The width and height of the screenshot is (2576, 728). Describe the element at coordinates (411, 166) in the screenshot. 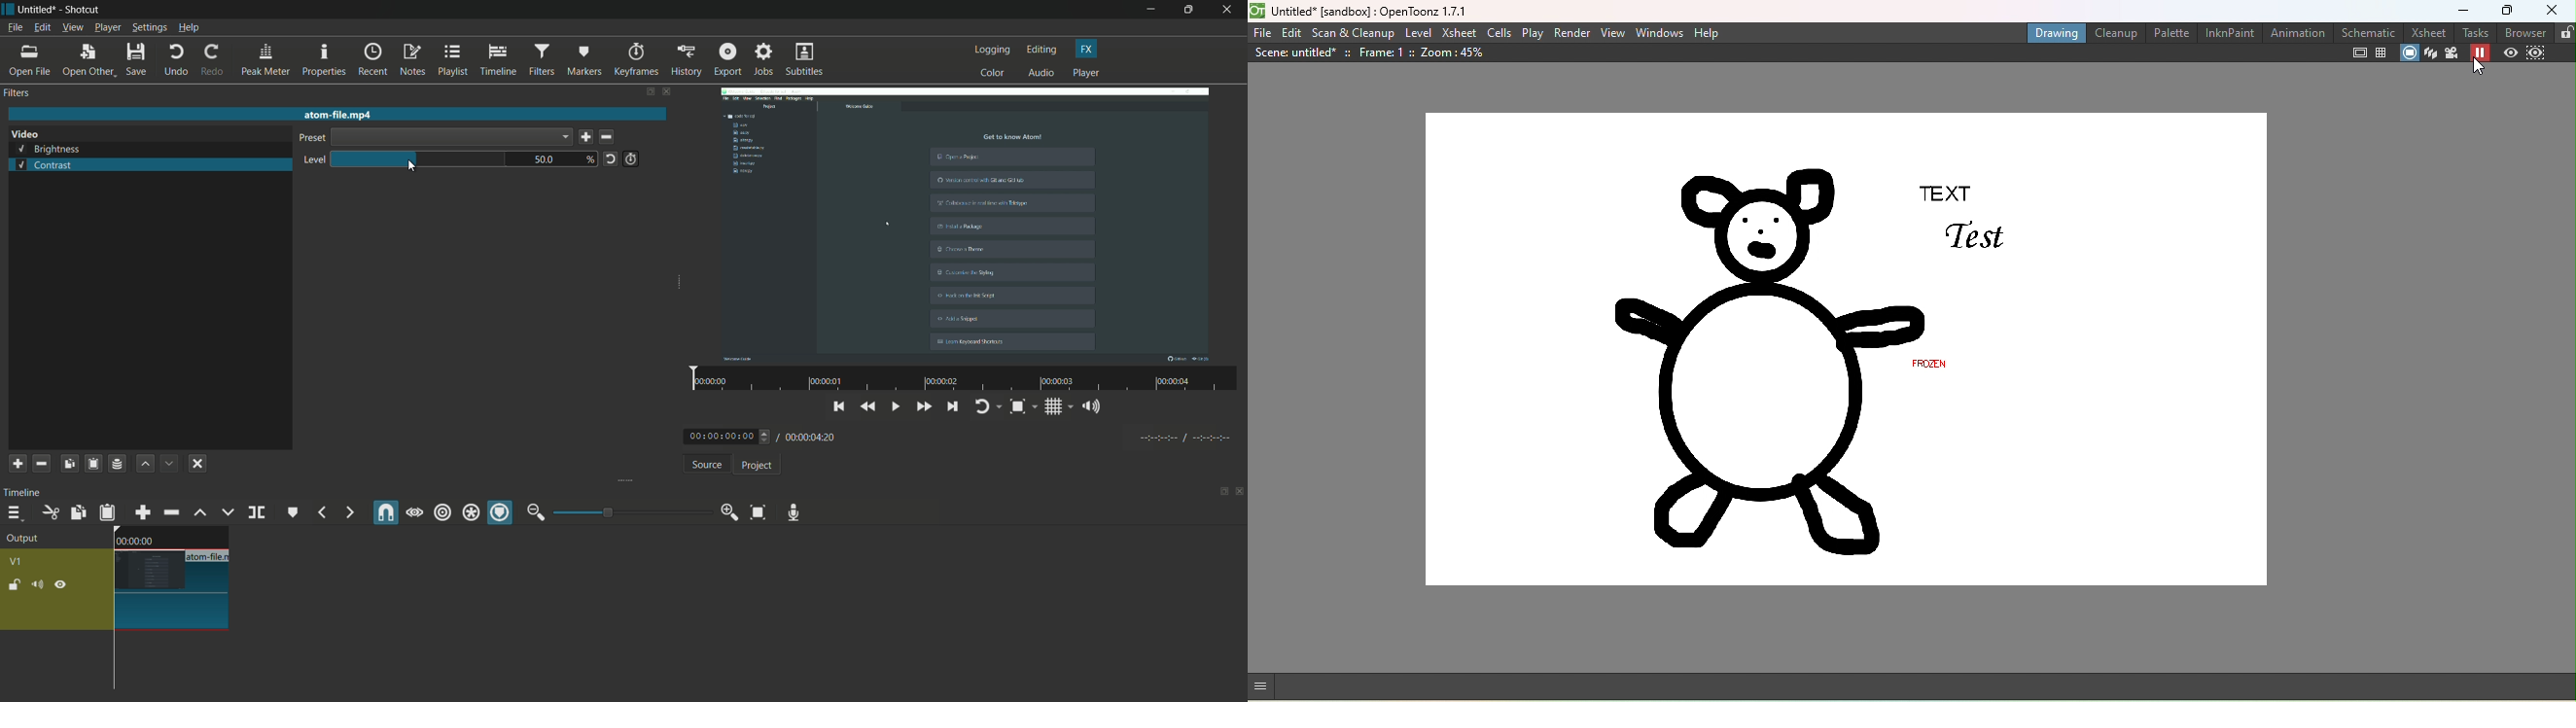

I see `cursor` at that location.